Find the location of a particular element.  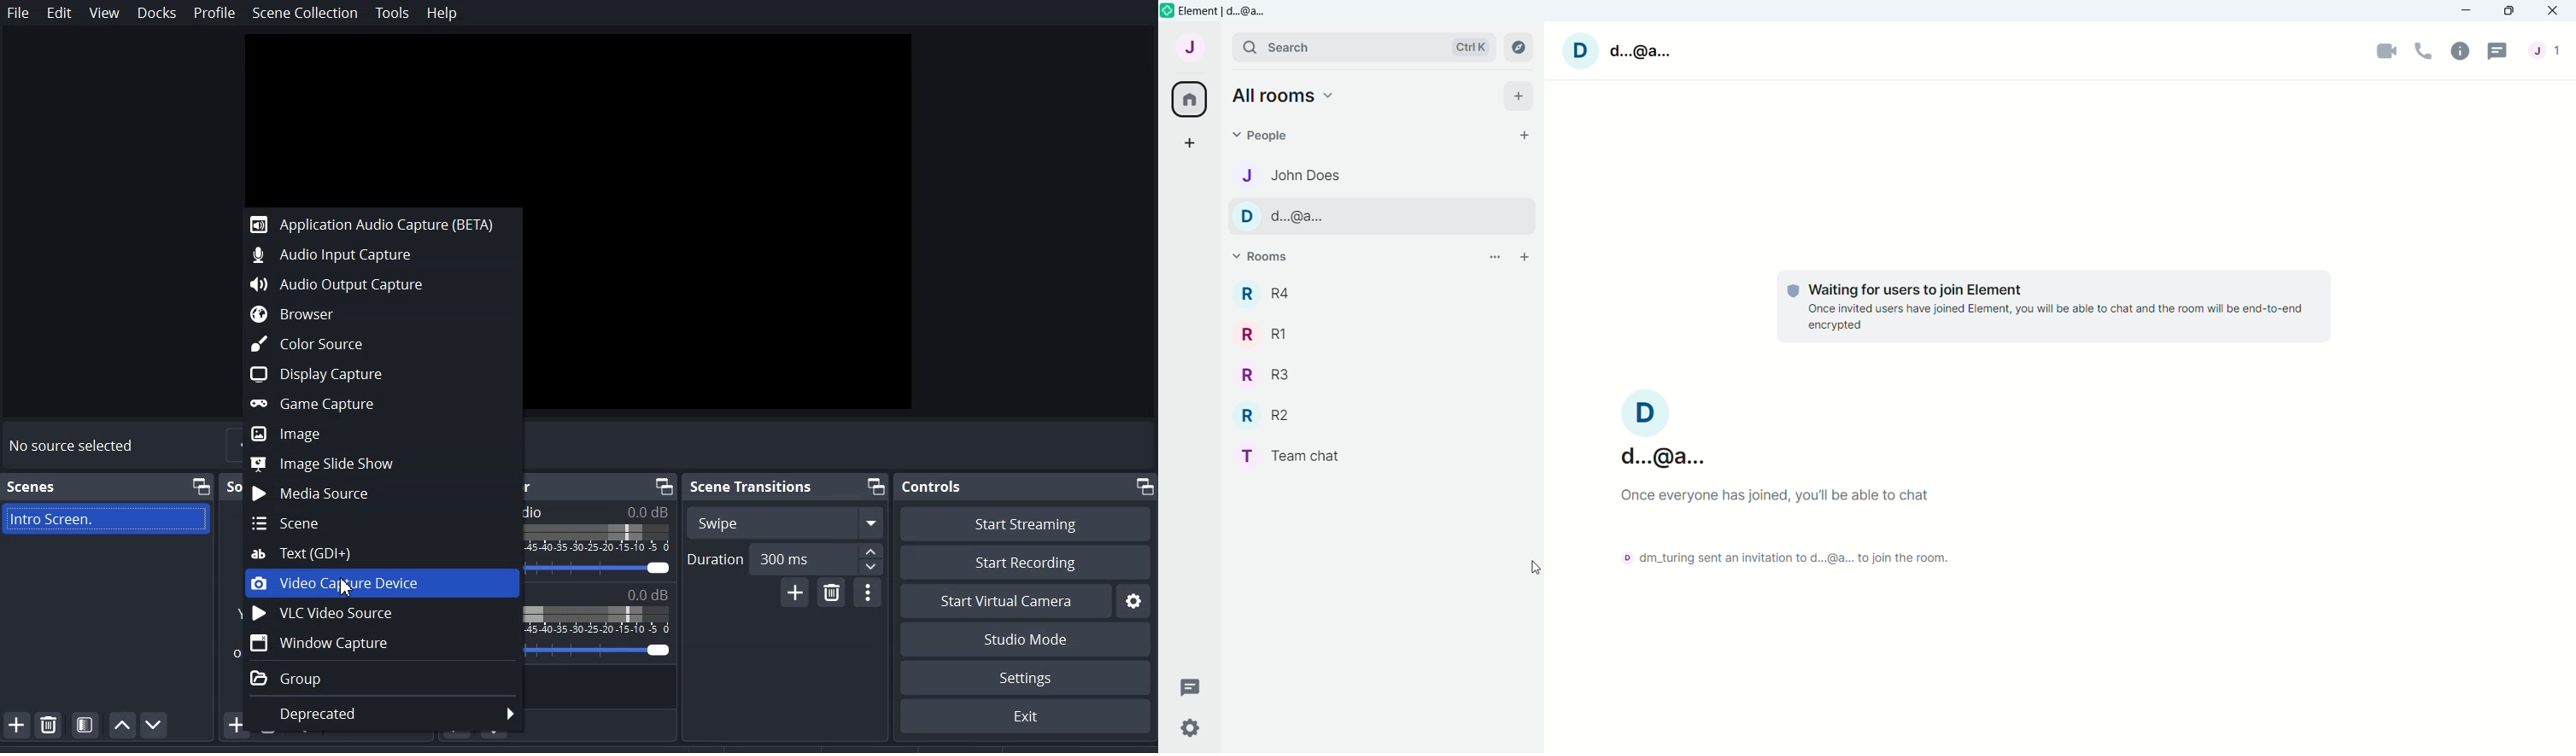

Preview file is located at coordinates (583, 117).